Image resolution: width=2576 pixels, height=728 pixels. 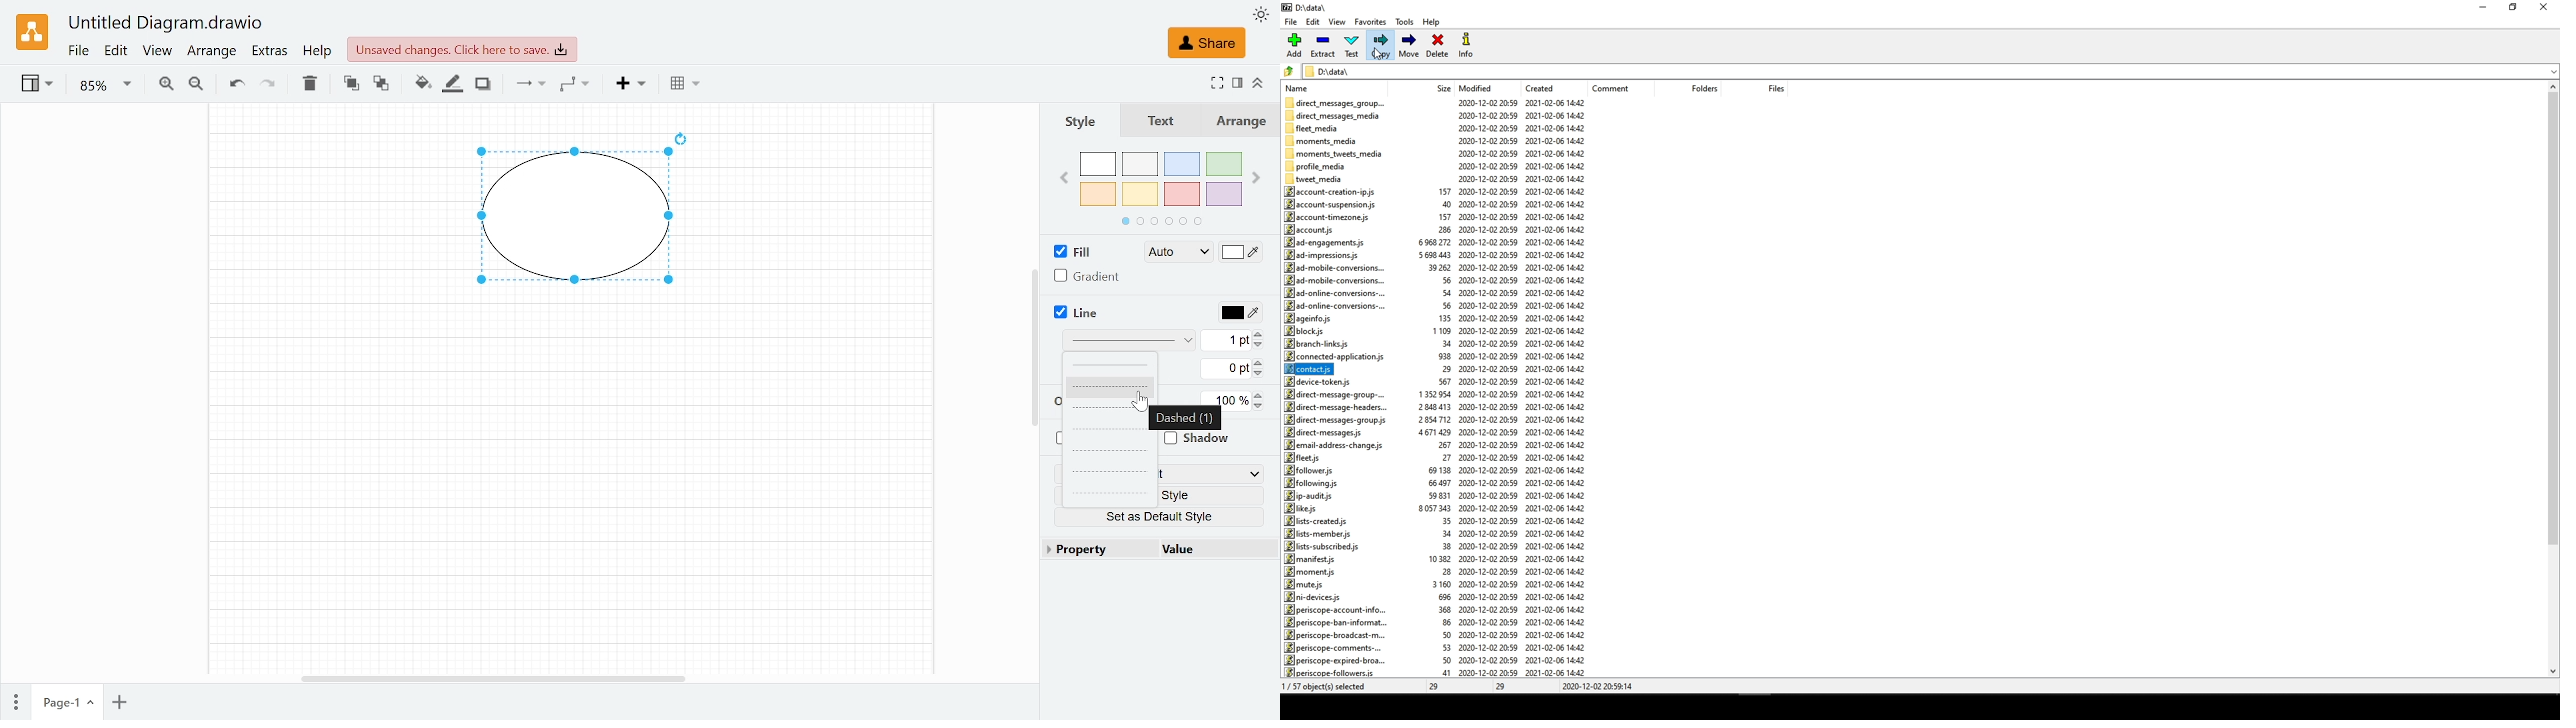 What do you see at coordinates (1403, 23) in the screenshot?
I see `Tools` at bounding box center [1403, 23].